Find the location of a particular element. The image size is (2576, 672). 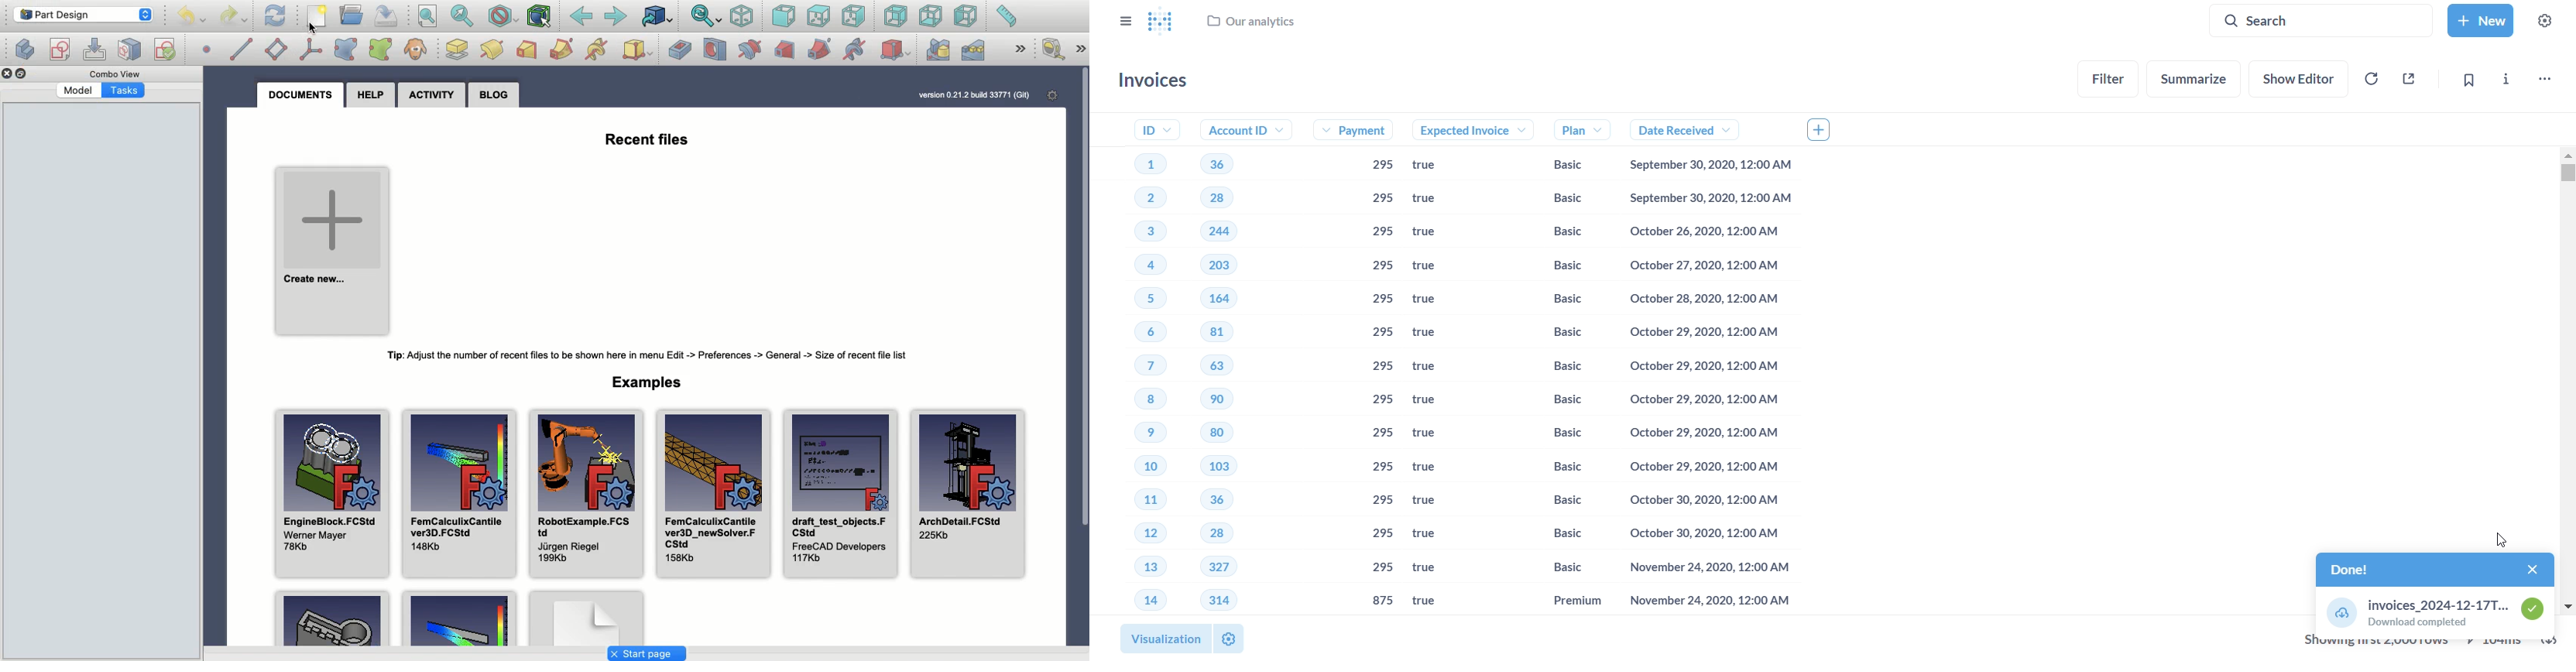

Groove is located at coordinates (749, 50).